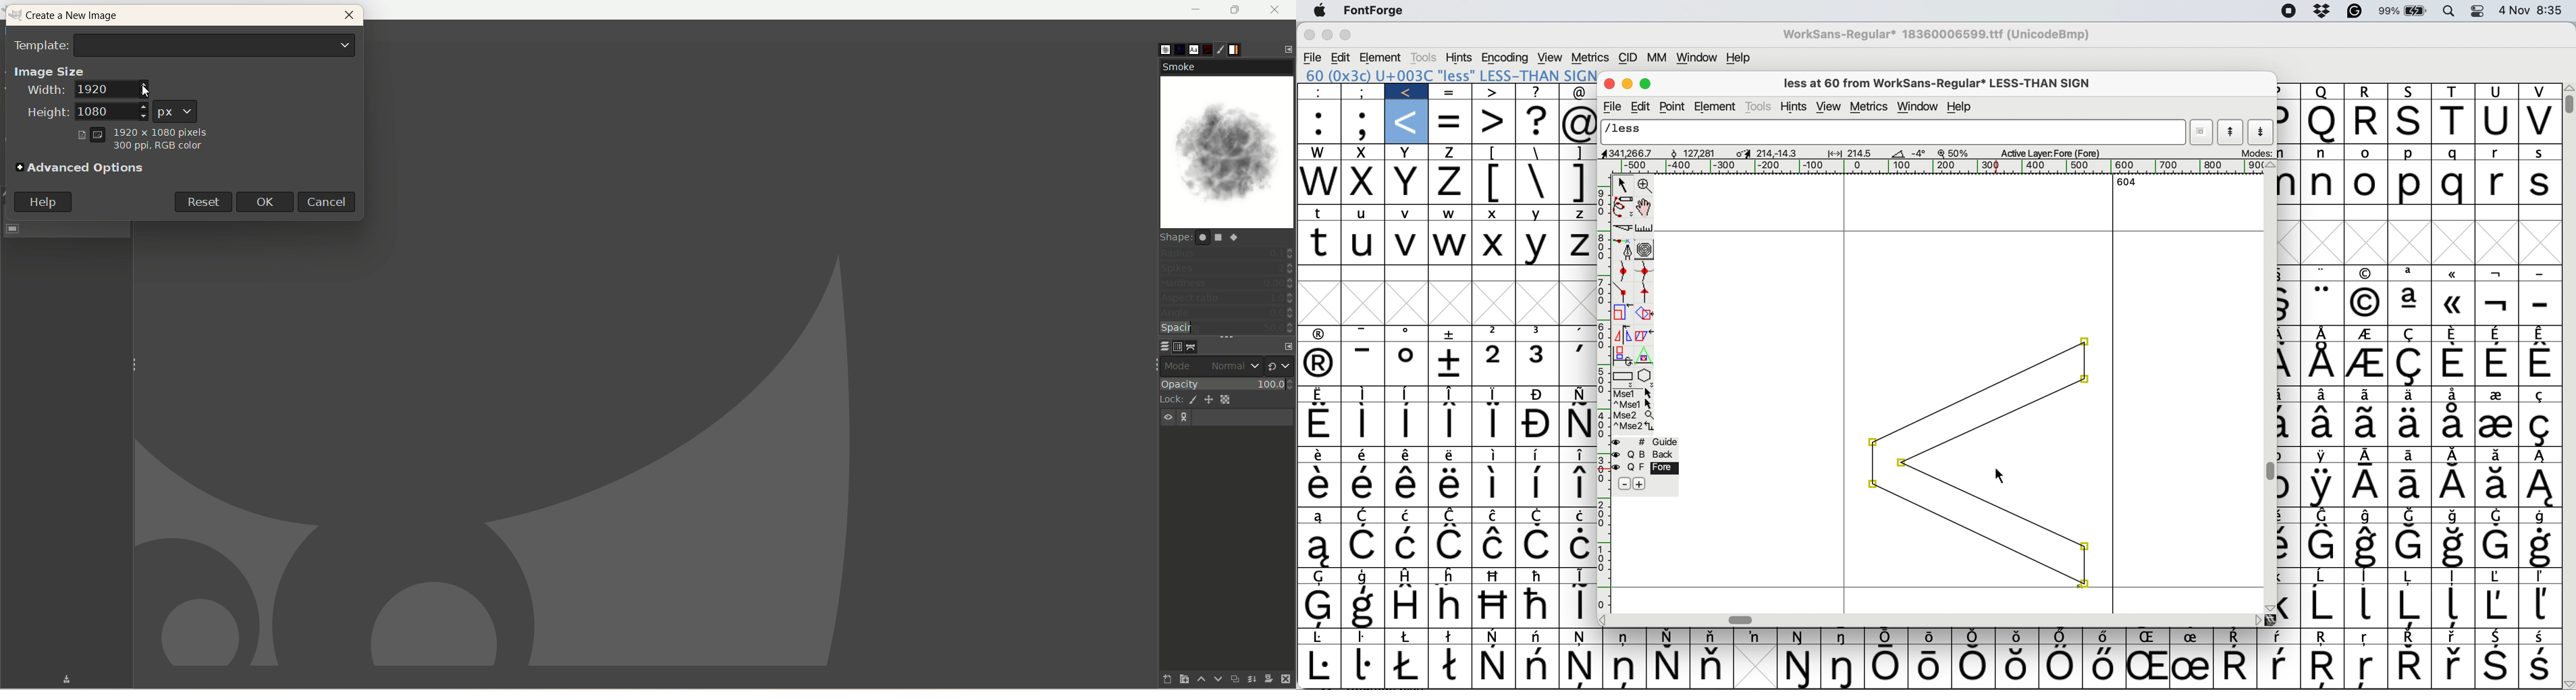 The width and height of the screenshot is (2576, 700). I want to click on Symbol, so click(2324, 456).